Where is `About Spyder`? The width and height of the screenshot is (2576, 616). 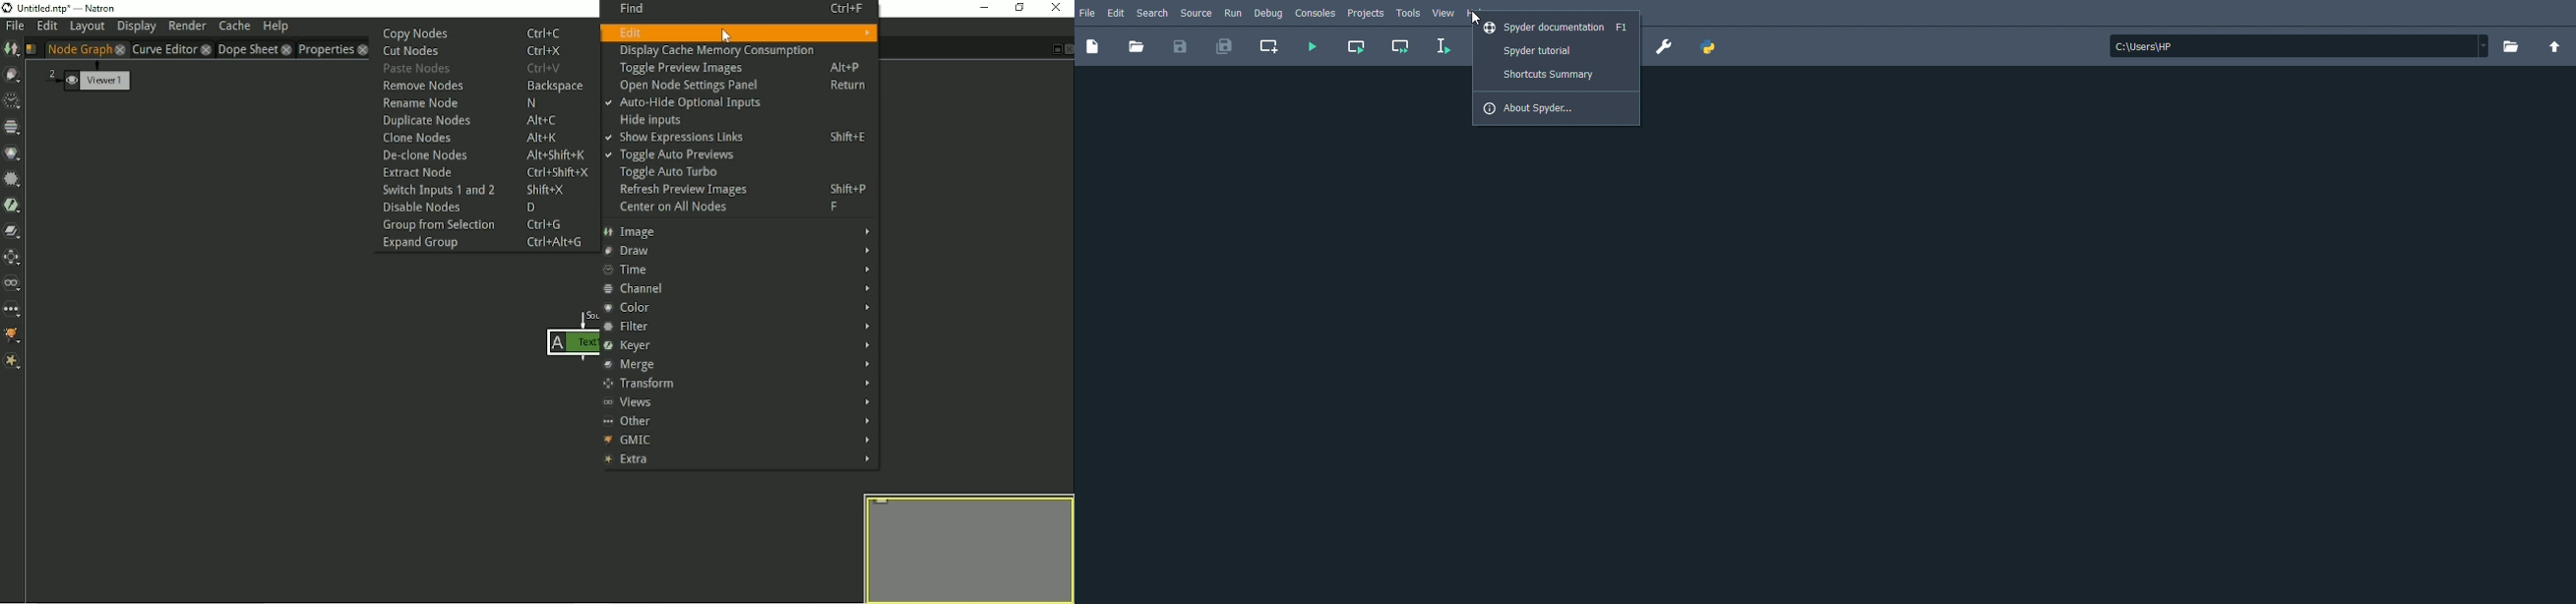 About Spyder is located at coordinates (1535, 108).